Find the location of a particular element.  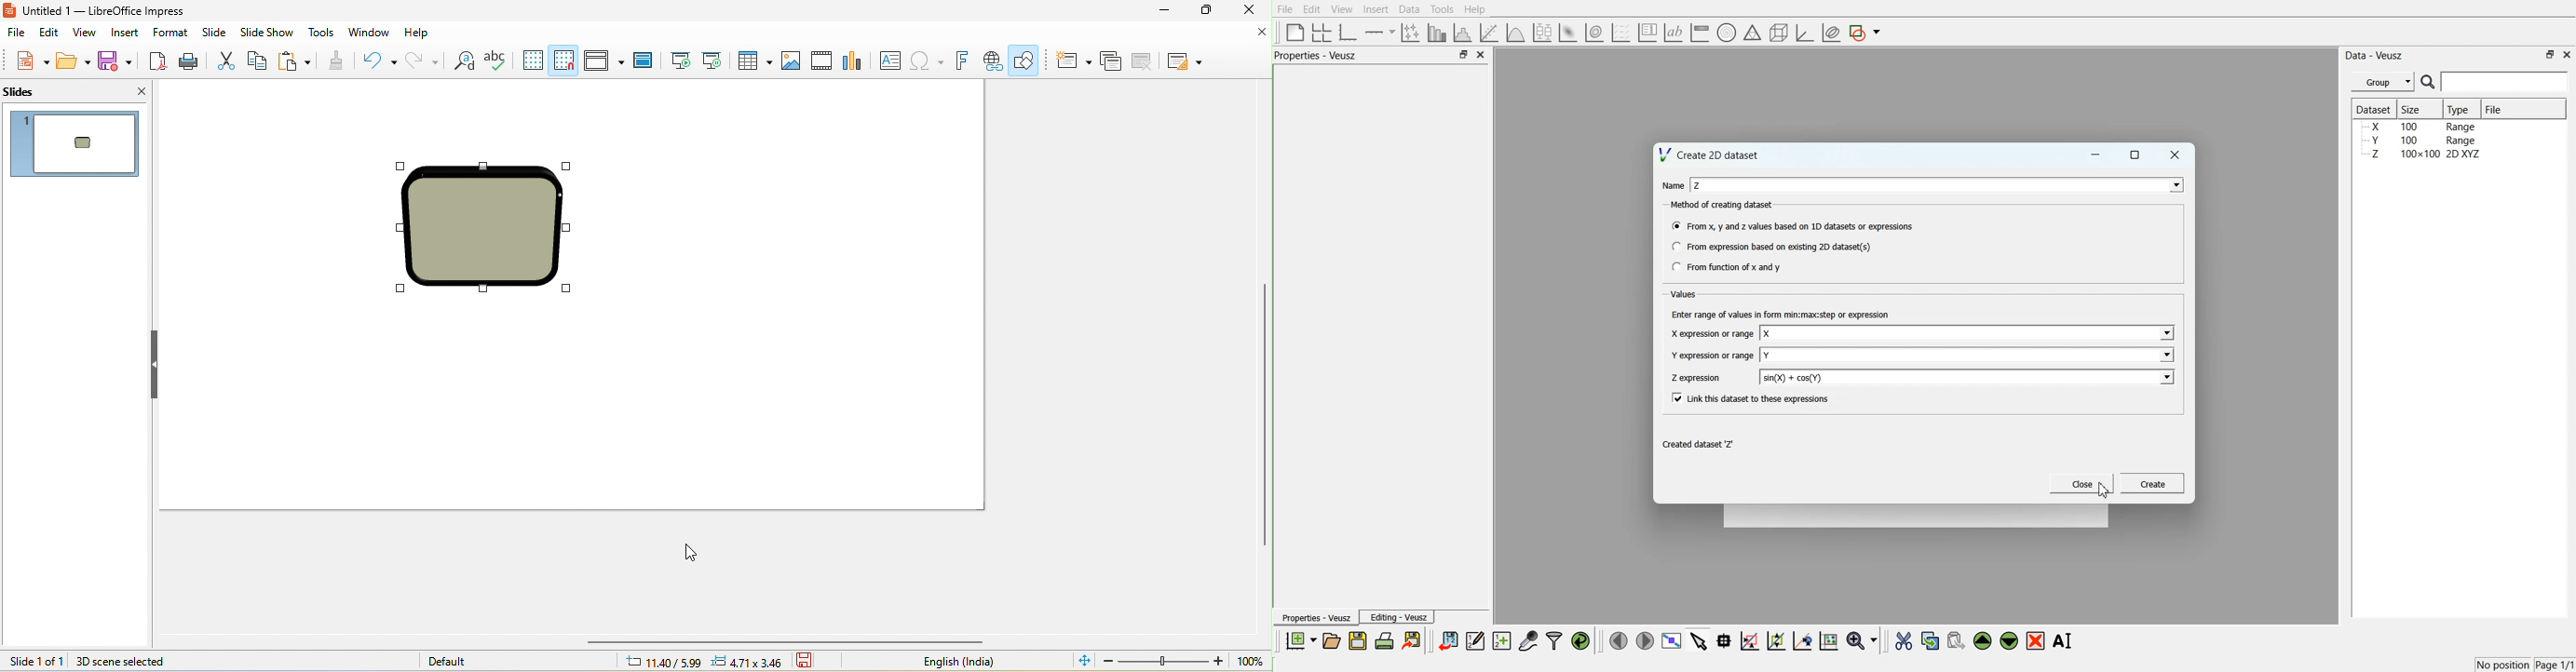

save is located at coordinates (116, 60).